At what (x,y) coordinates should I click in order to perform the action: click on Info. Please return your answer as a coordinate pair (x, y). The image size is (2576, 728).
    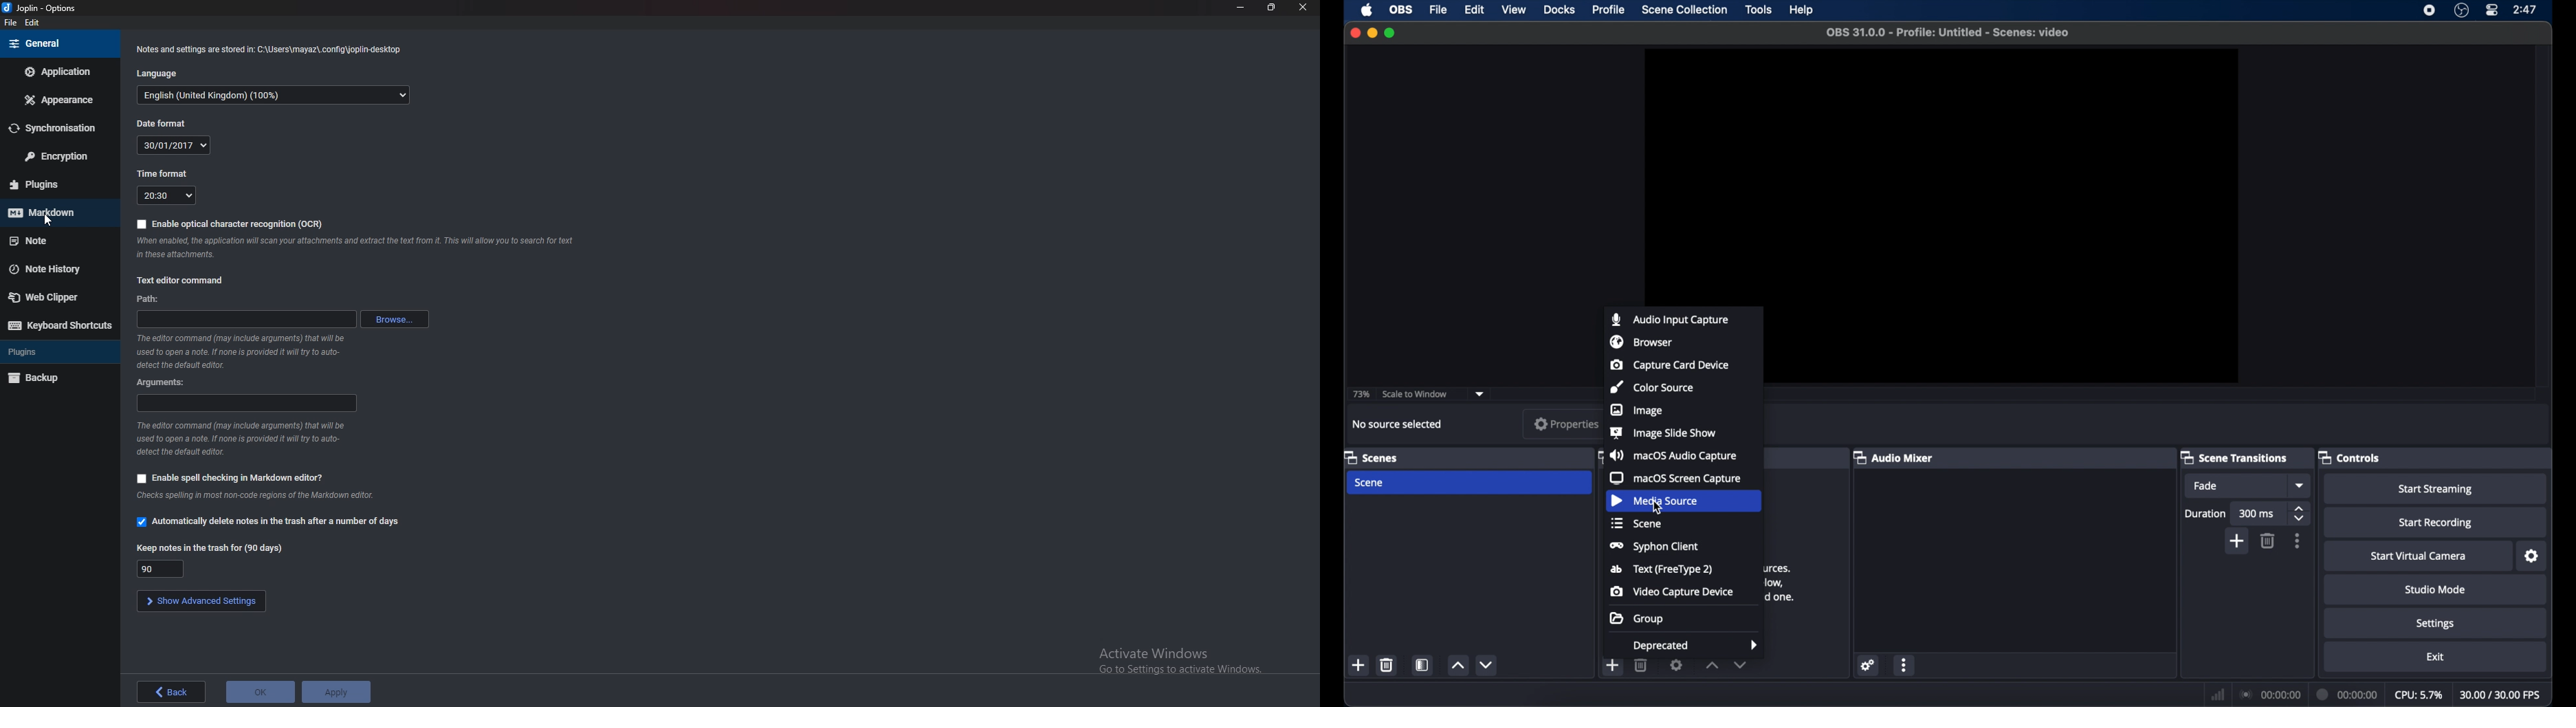
    Looking at the image, I should click on (355, 248).